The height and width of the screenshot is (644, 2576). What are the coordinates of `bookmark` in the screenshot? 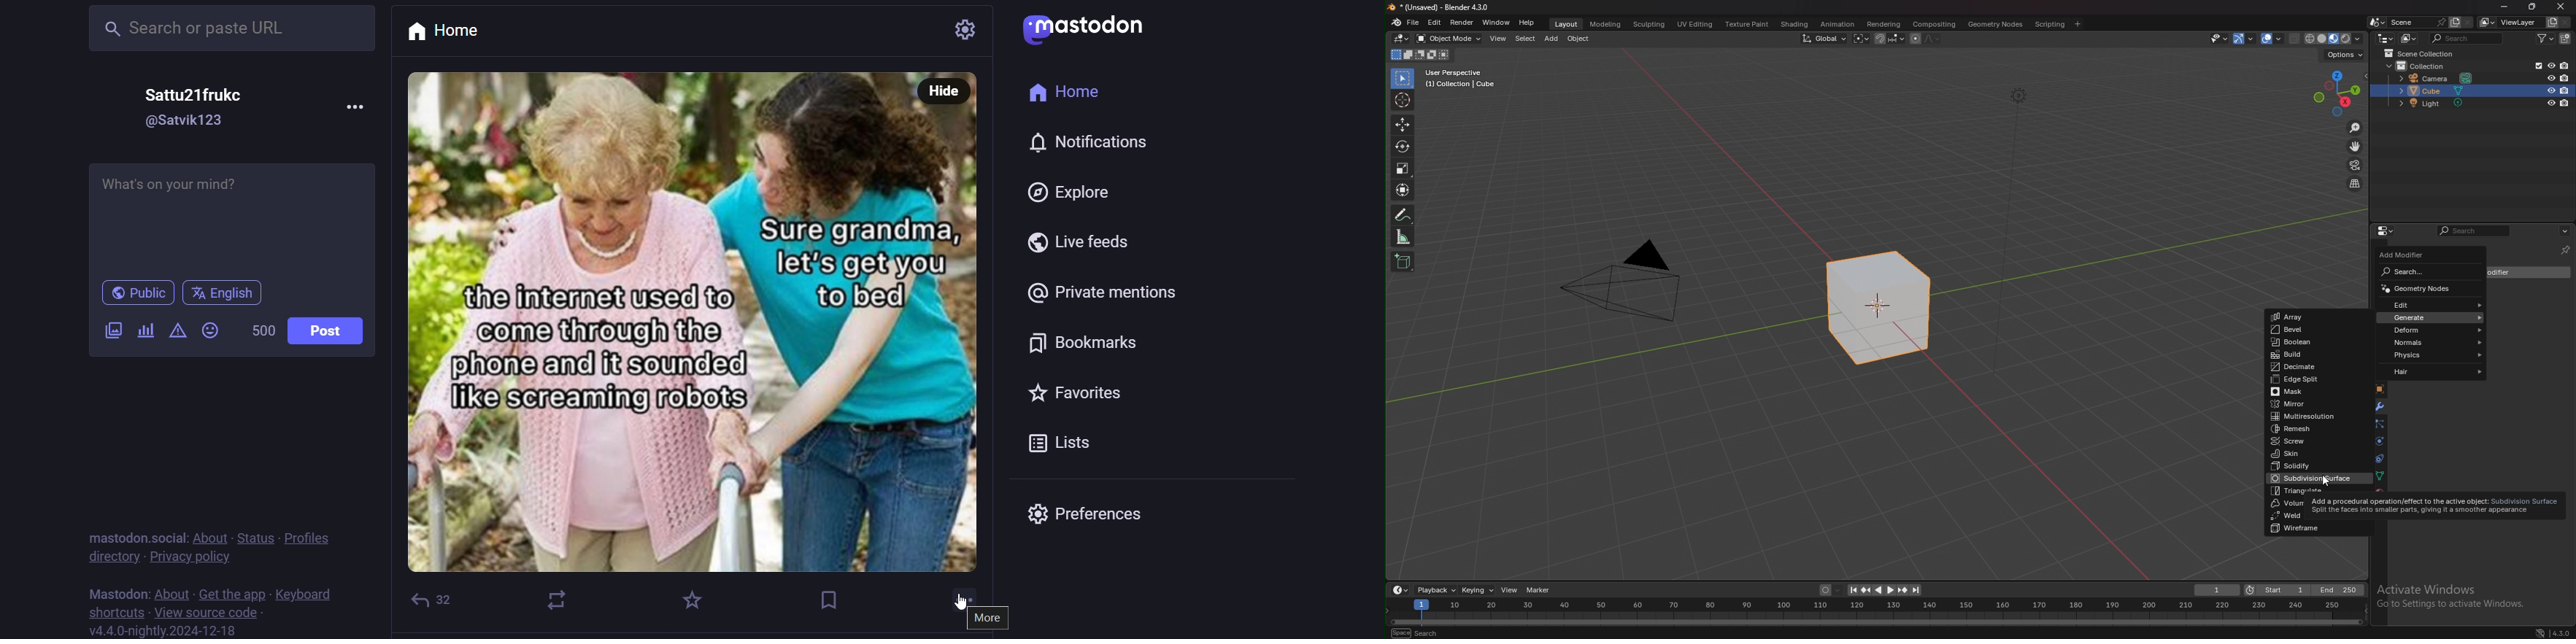 It's located at (1064, 341).